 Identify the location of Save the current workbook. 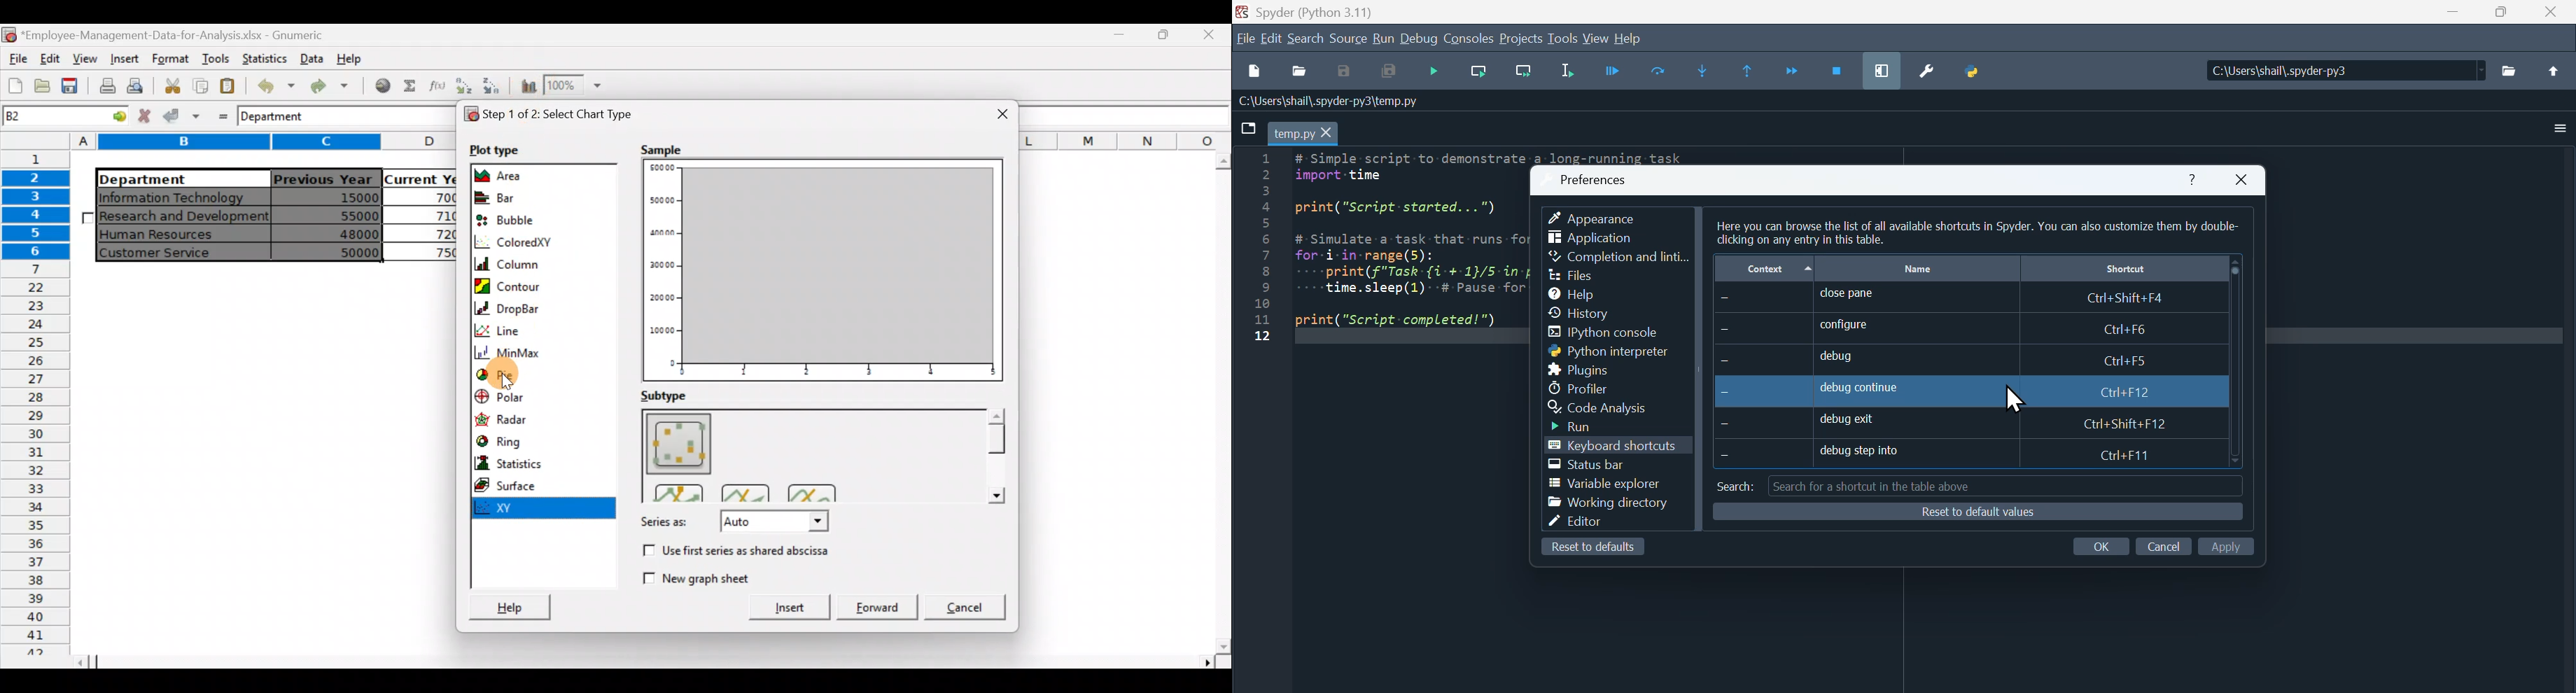
(71, 87).